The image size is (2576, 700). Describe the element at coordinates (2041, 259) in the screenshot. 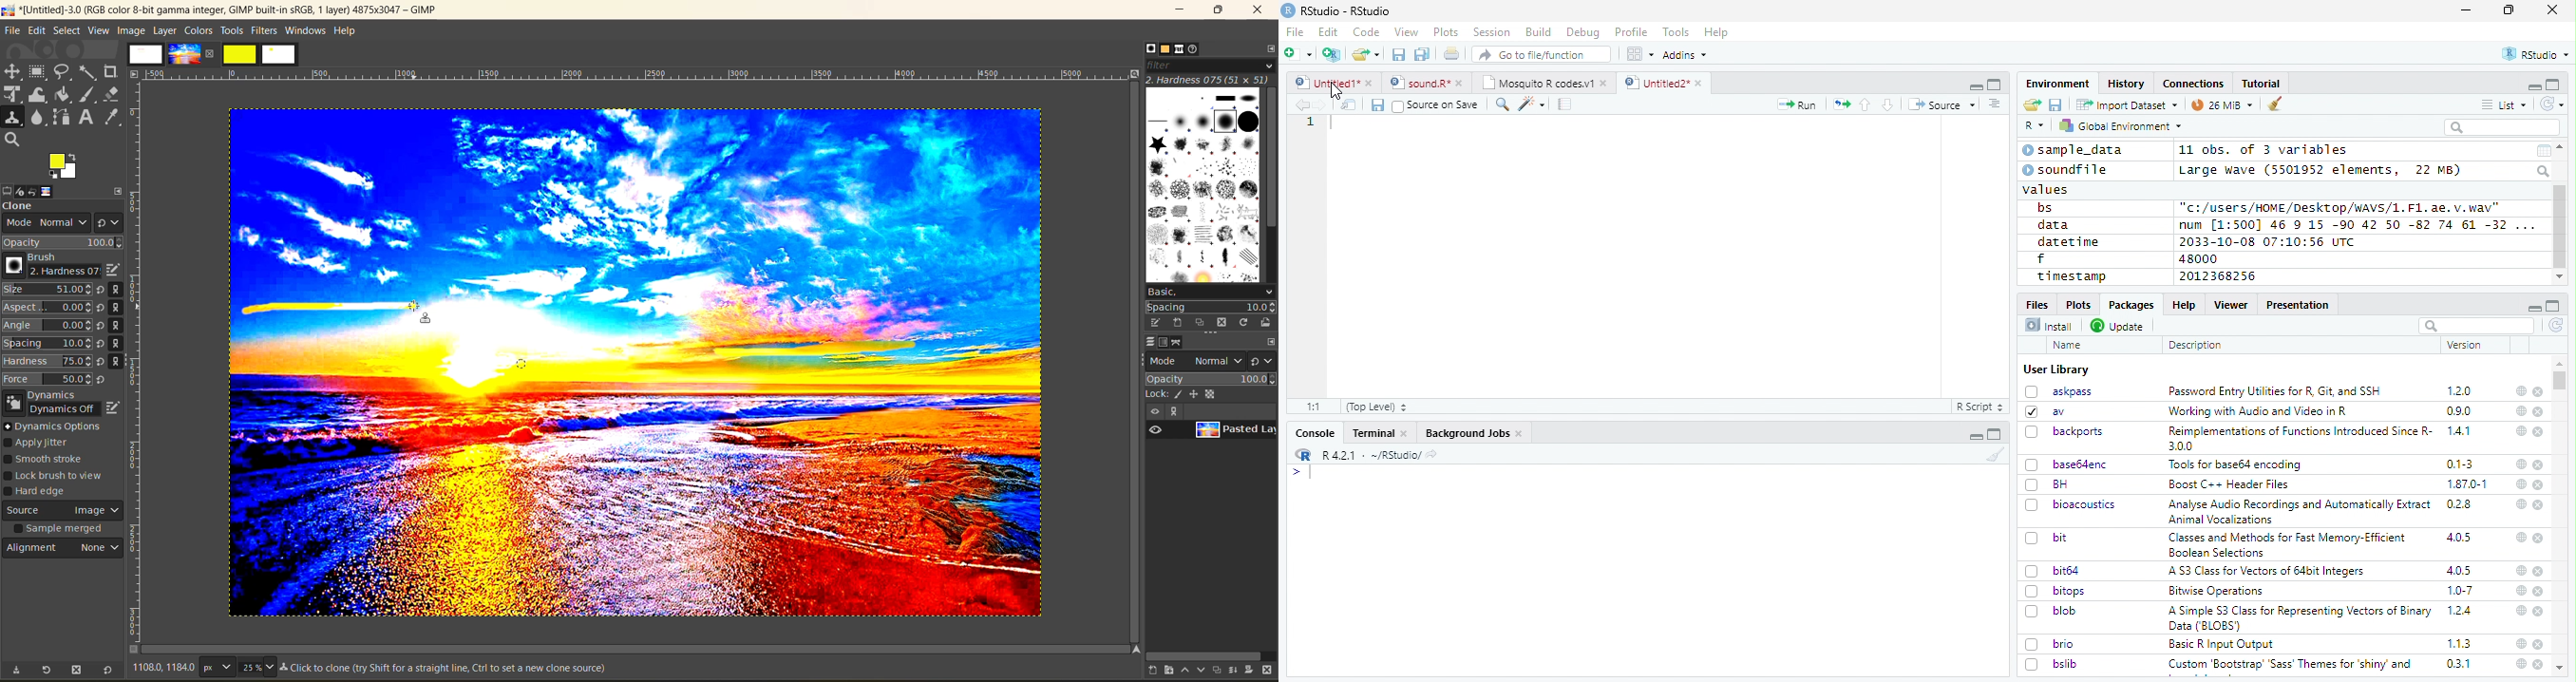

I see `f` at that location.